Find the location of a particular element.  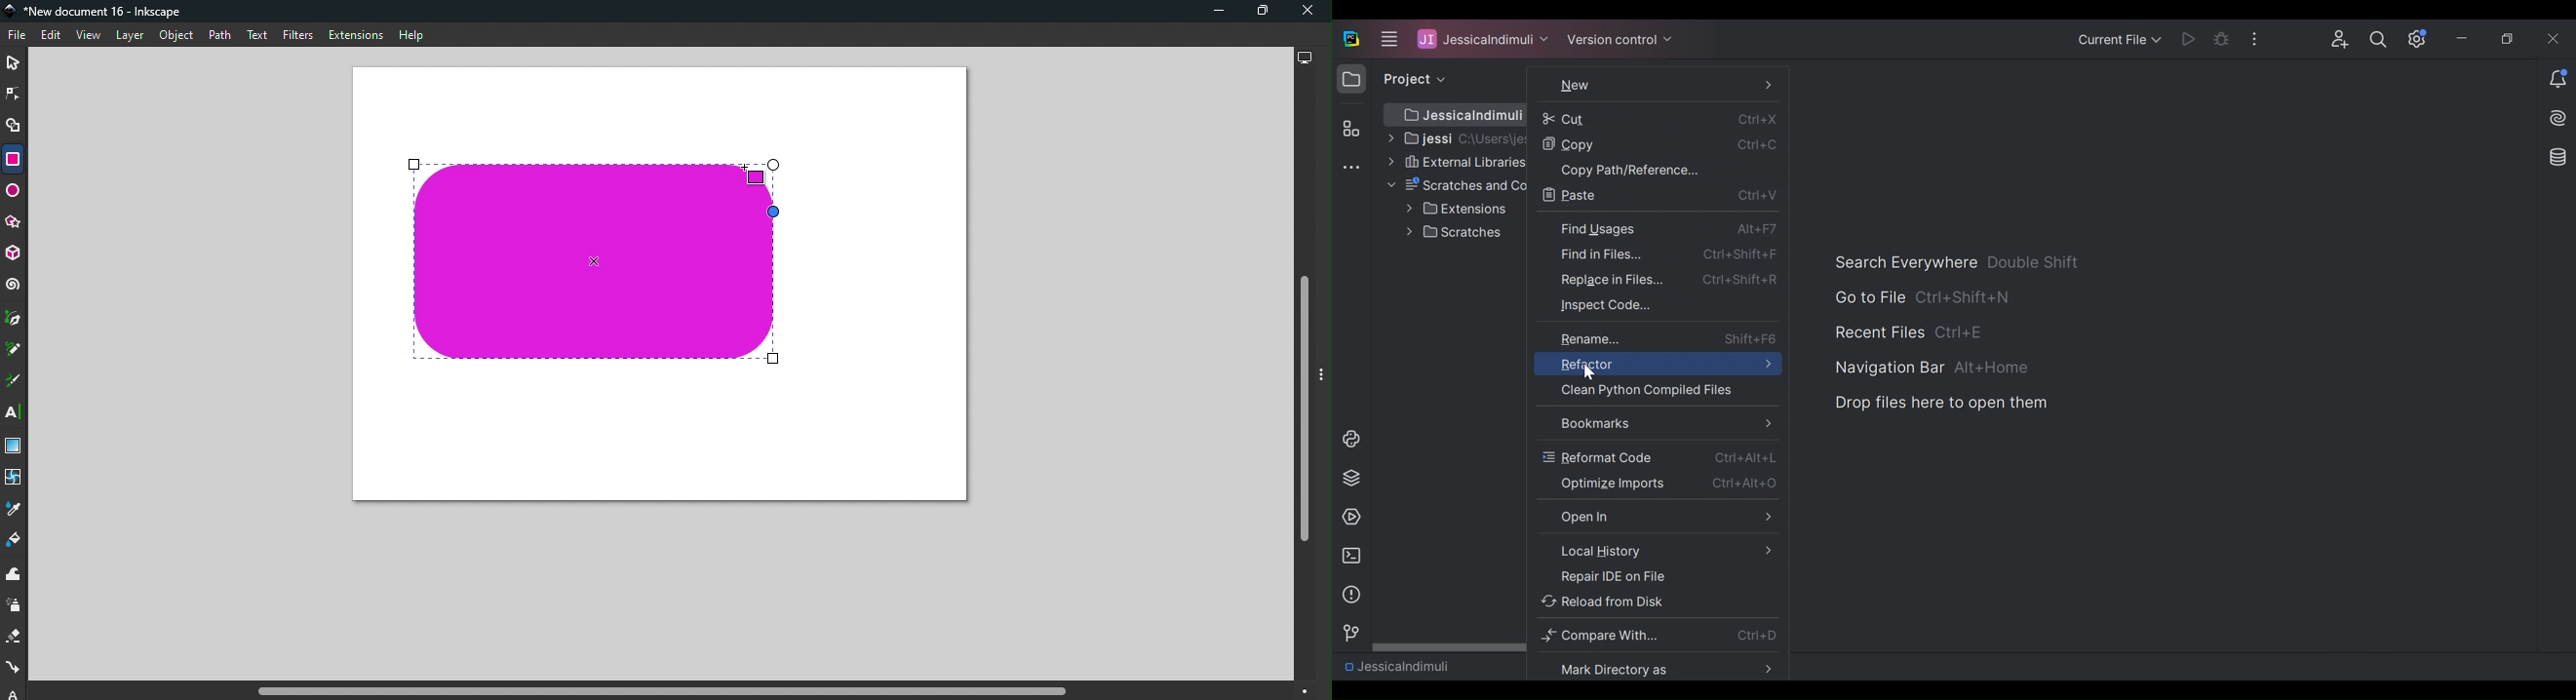

Pencil tool is located at coordinates (17, 348).